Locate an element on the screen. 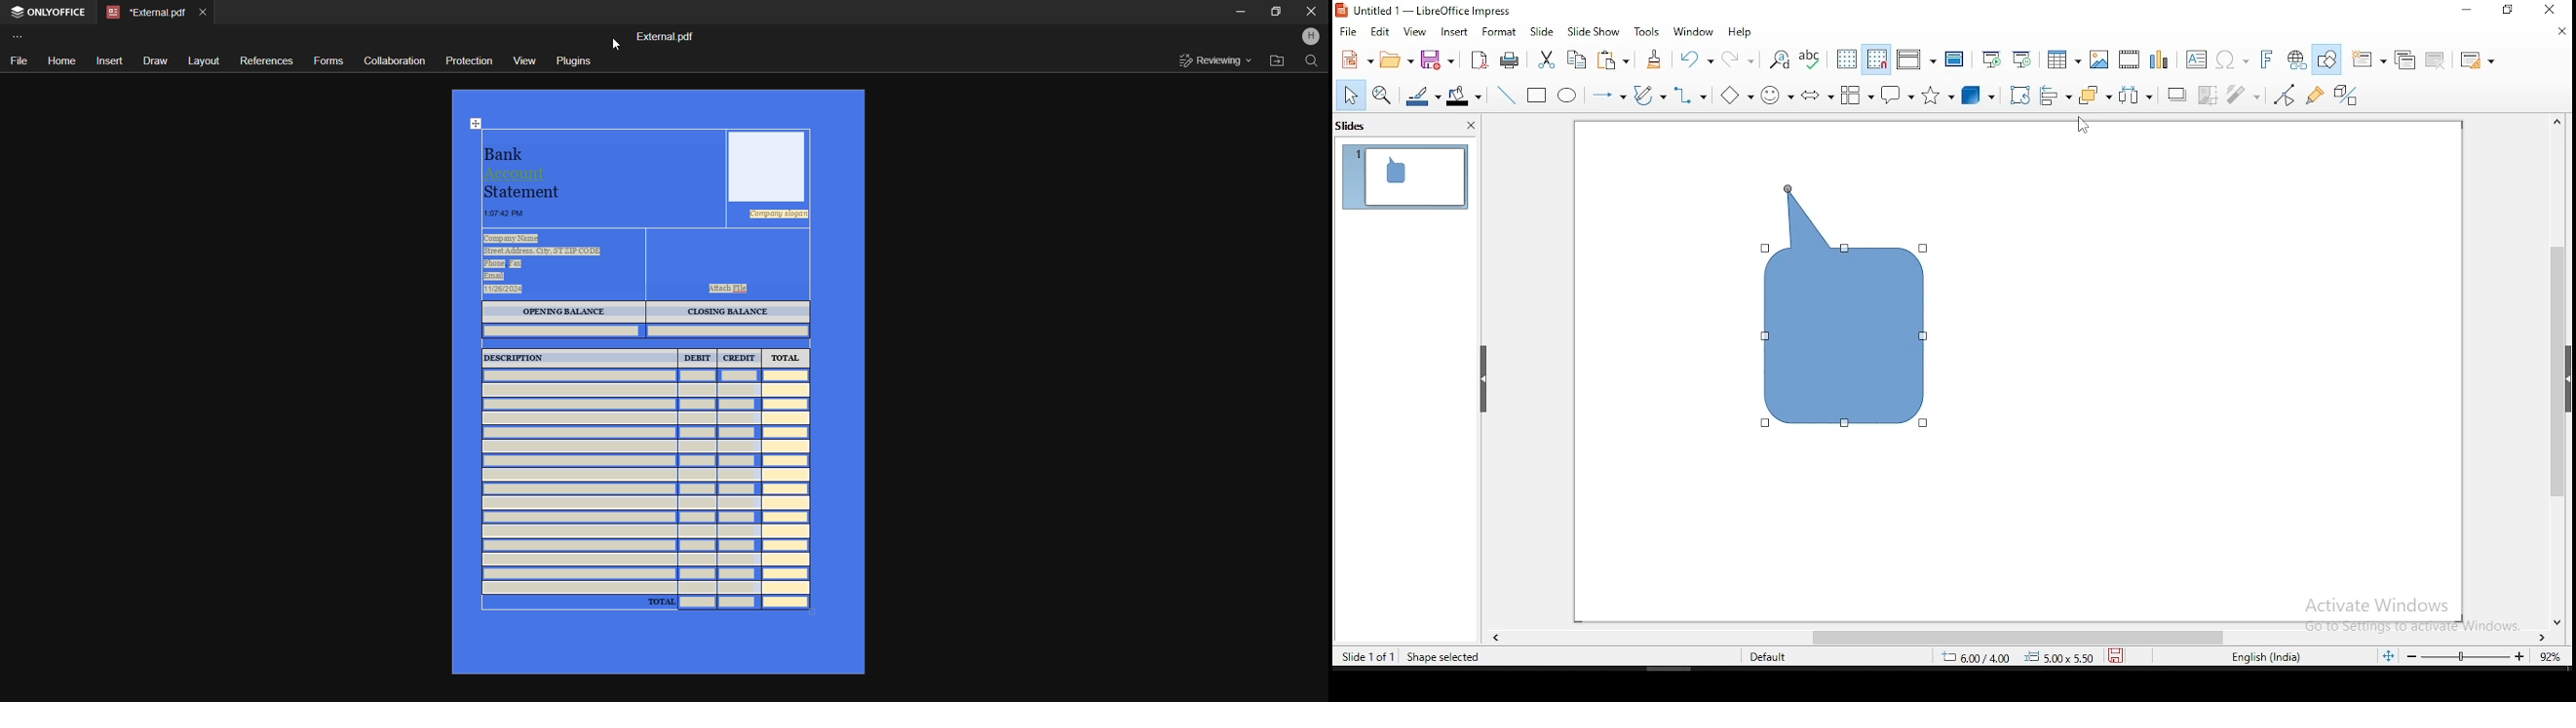  shape is located at coordinates (1846, 308).